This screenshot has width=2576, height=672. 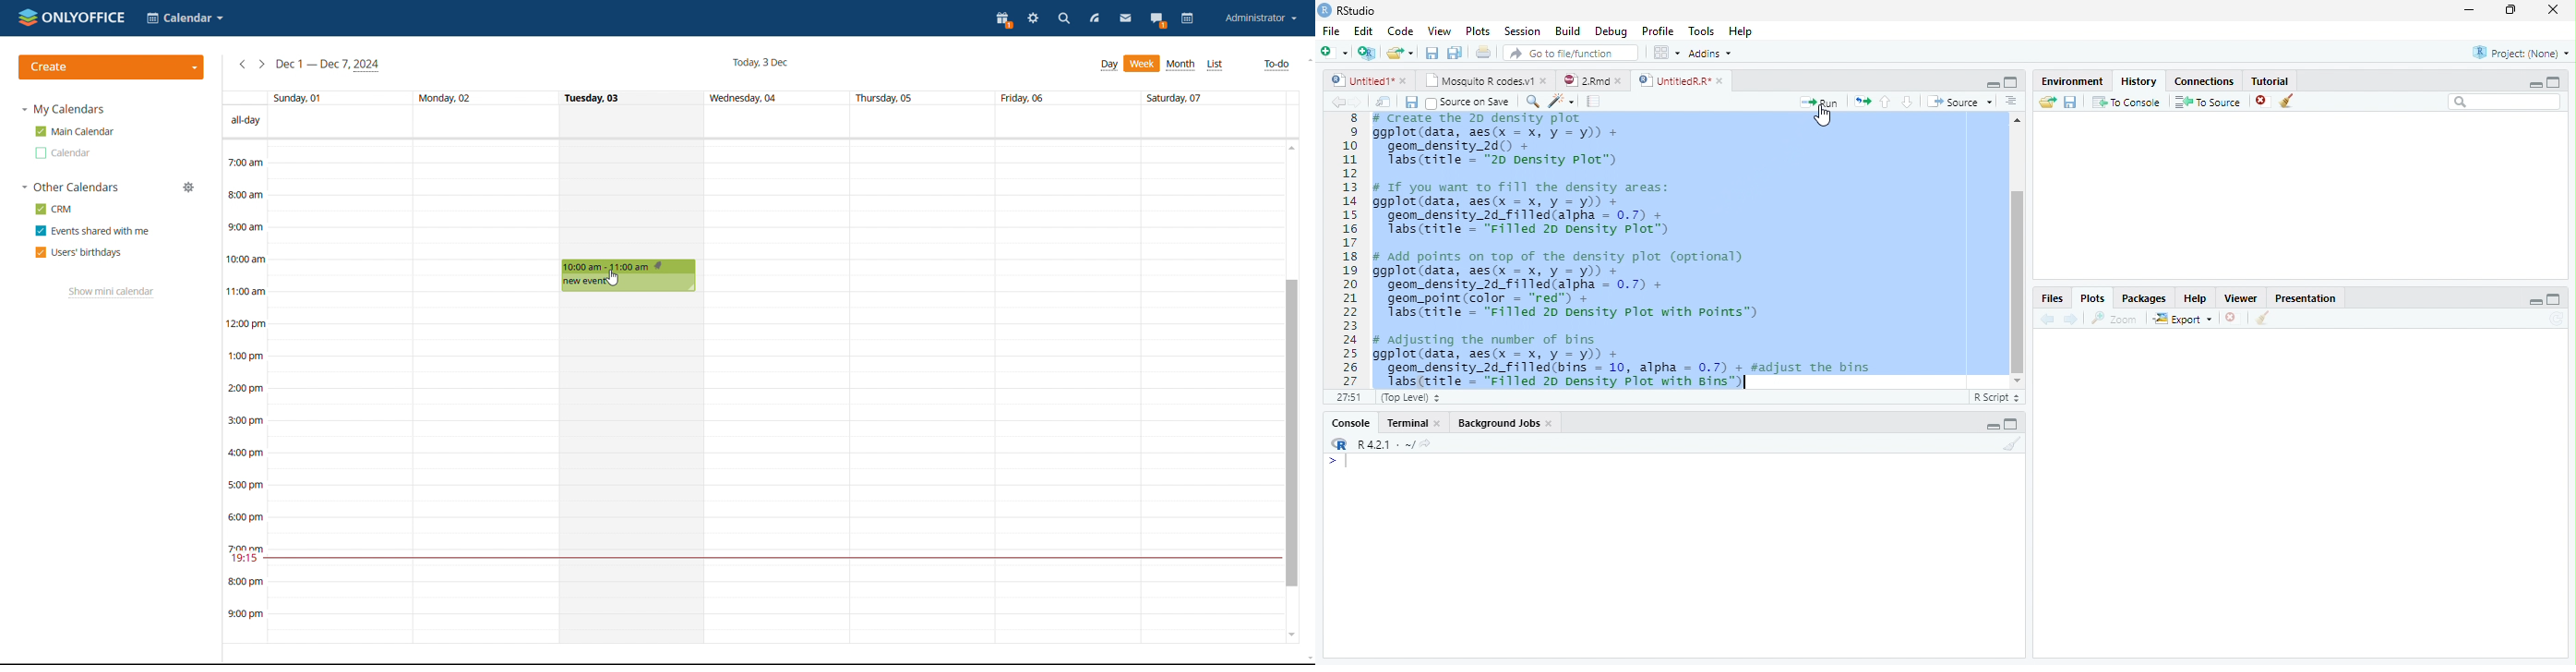 I want to click on cursor, so click(x=1826, y=117).